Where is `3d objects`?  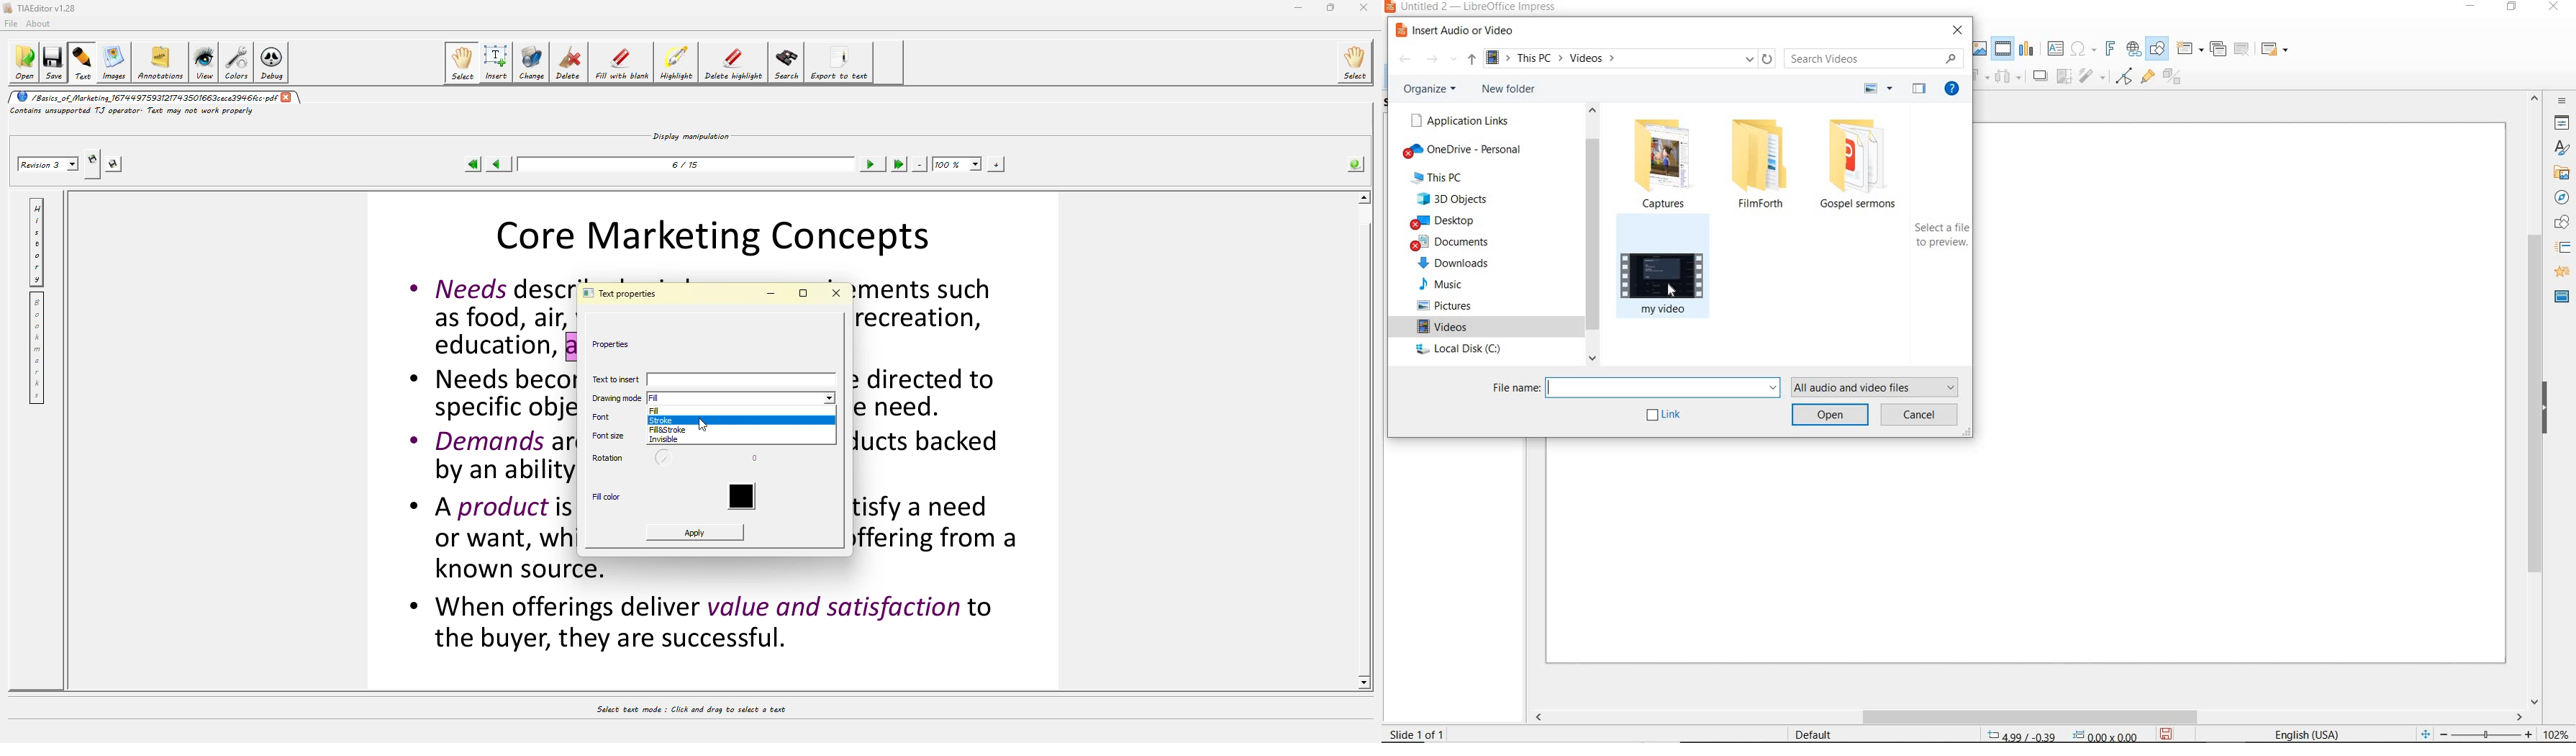 3d objects is located at coordinates (1456, 200).